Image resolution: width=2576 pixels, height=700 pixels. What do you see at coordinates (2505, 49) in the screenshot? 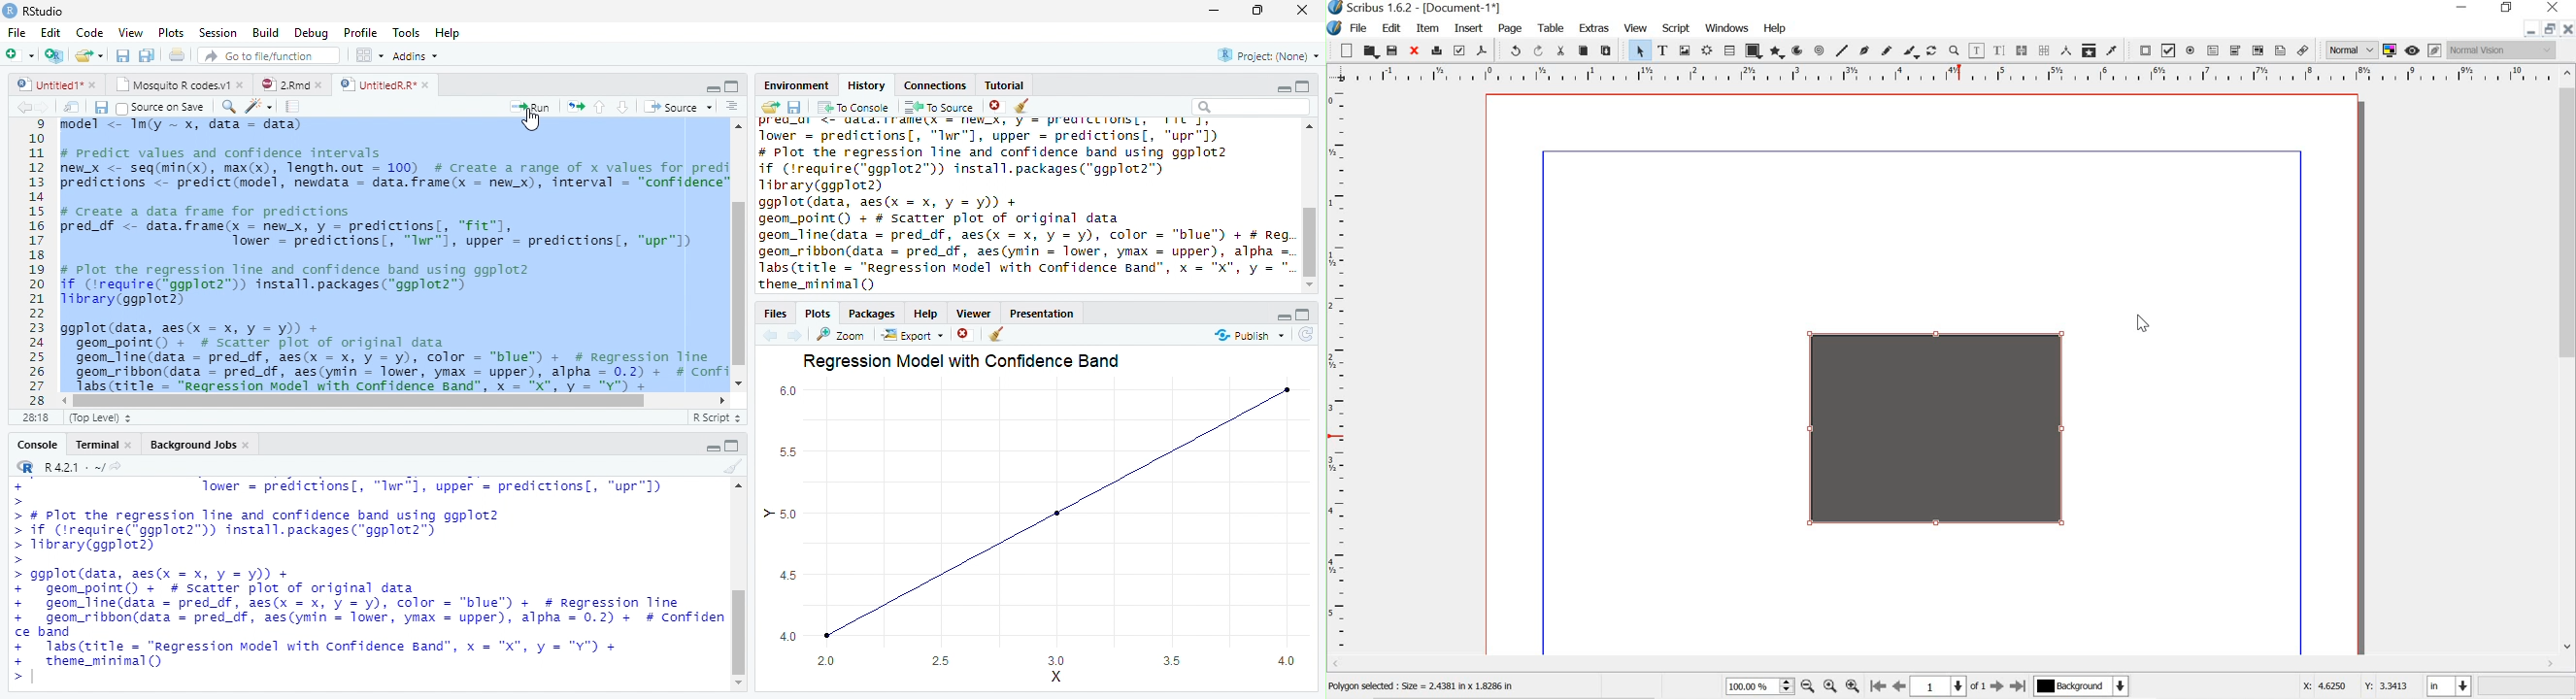
I see `Normal vision` at bounding box center [2505, 49].